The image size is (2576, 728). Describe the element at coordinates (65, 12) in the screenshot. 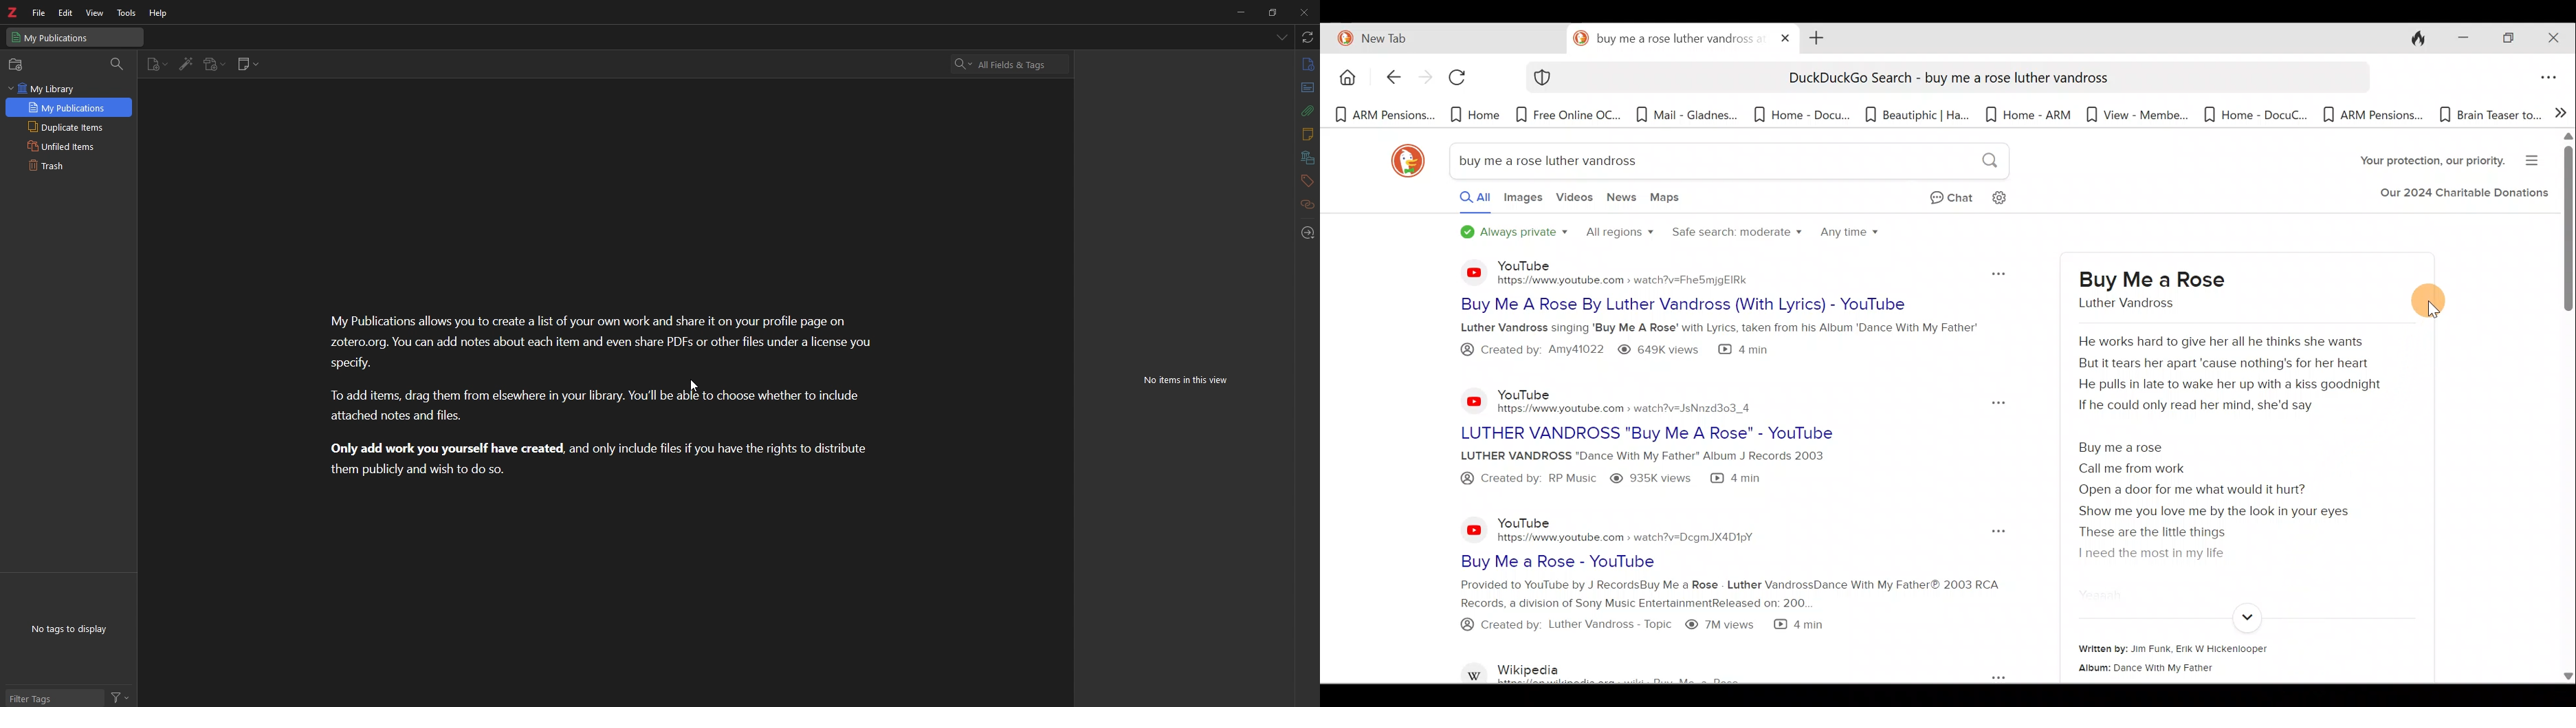

I see `Edit` at that location.